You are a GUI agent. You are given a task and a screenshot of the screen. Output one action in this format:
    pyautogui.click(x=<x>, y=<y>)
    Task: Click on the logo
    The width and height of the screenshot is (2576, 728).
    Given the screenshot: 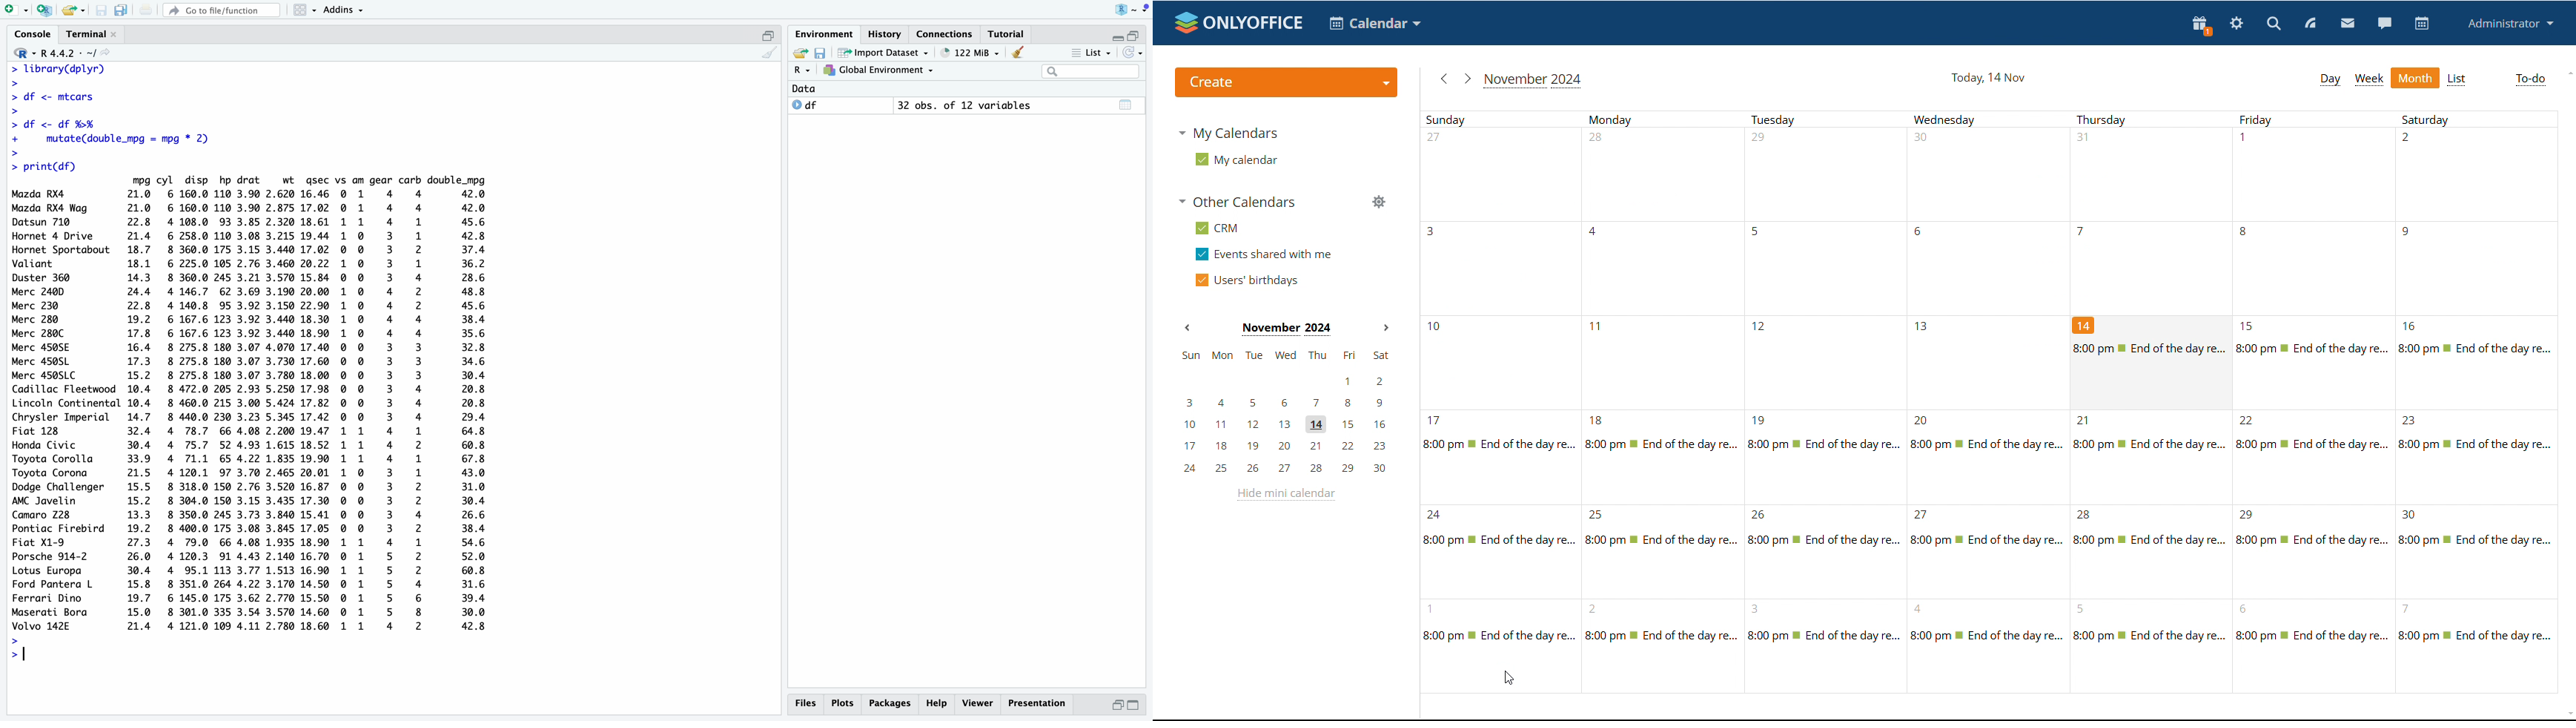 What is the action you would take?
    pyautogui.click(x=1132, y=10)
    